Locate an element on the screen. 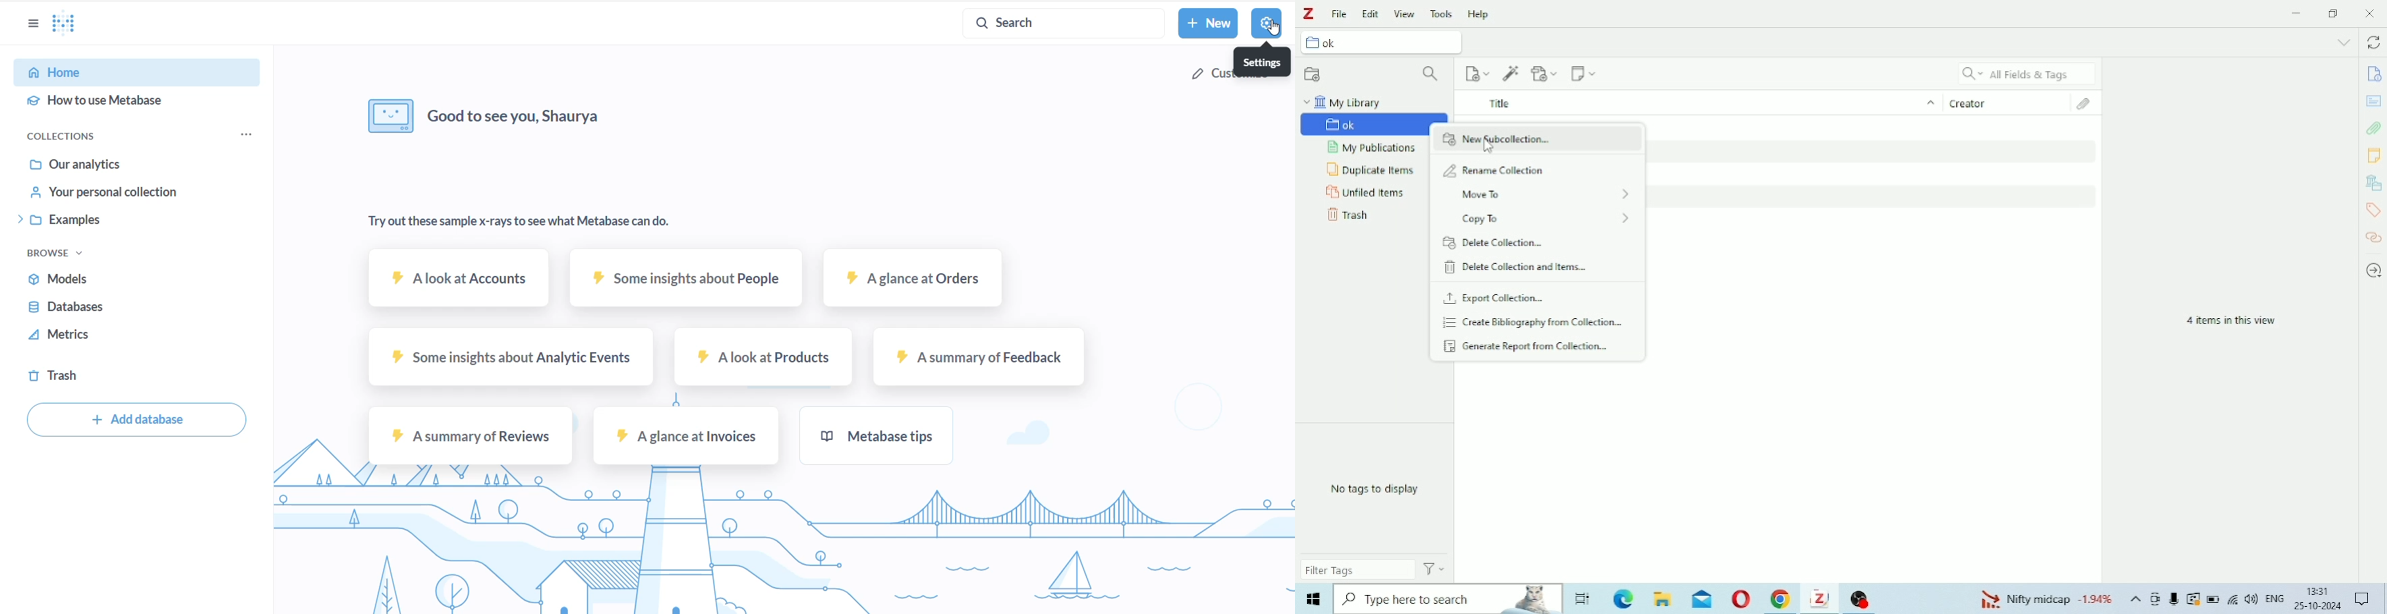 This screenshot has height=616, width=2408. A look at accounts sample is located at coordinates (455, 280).